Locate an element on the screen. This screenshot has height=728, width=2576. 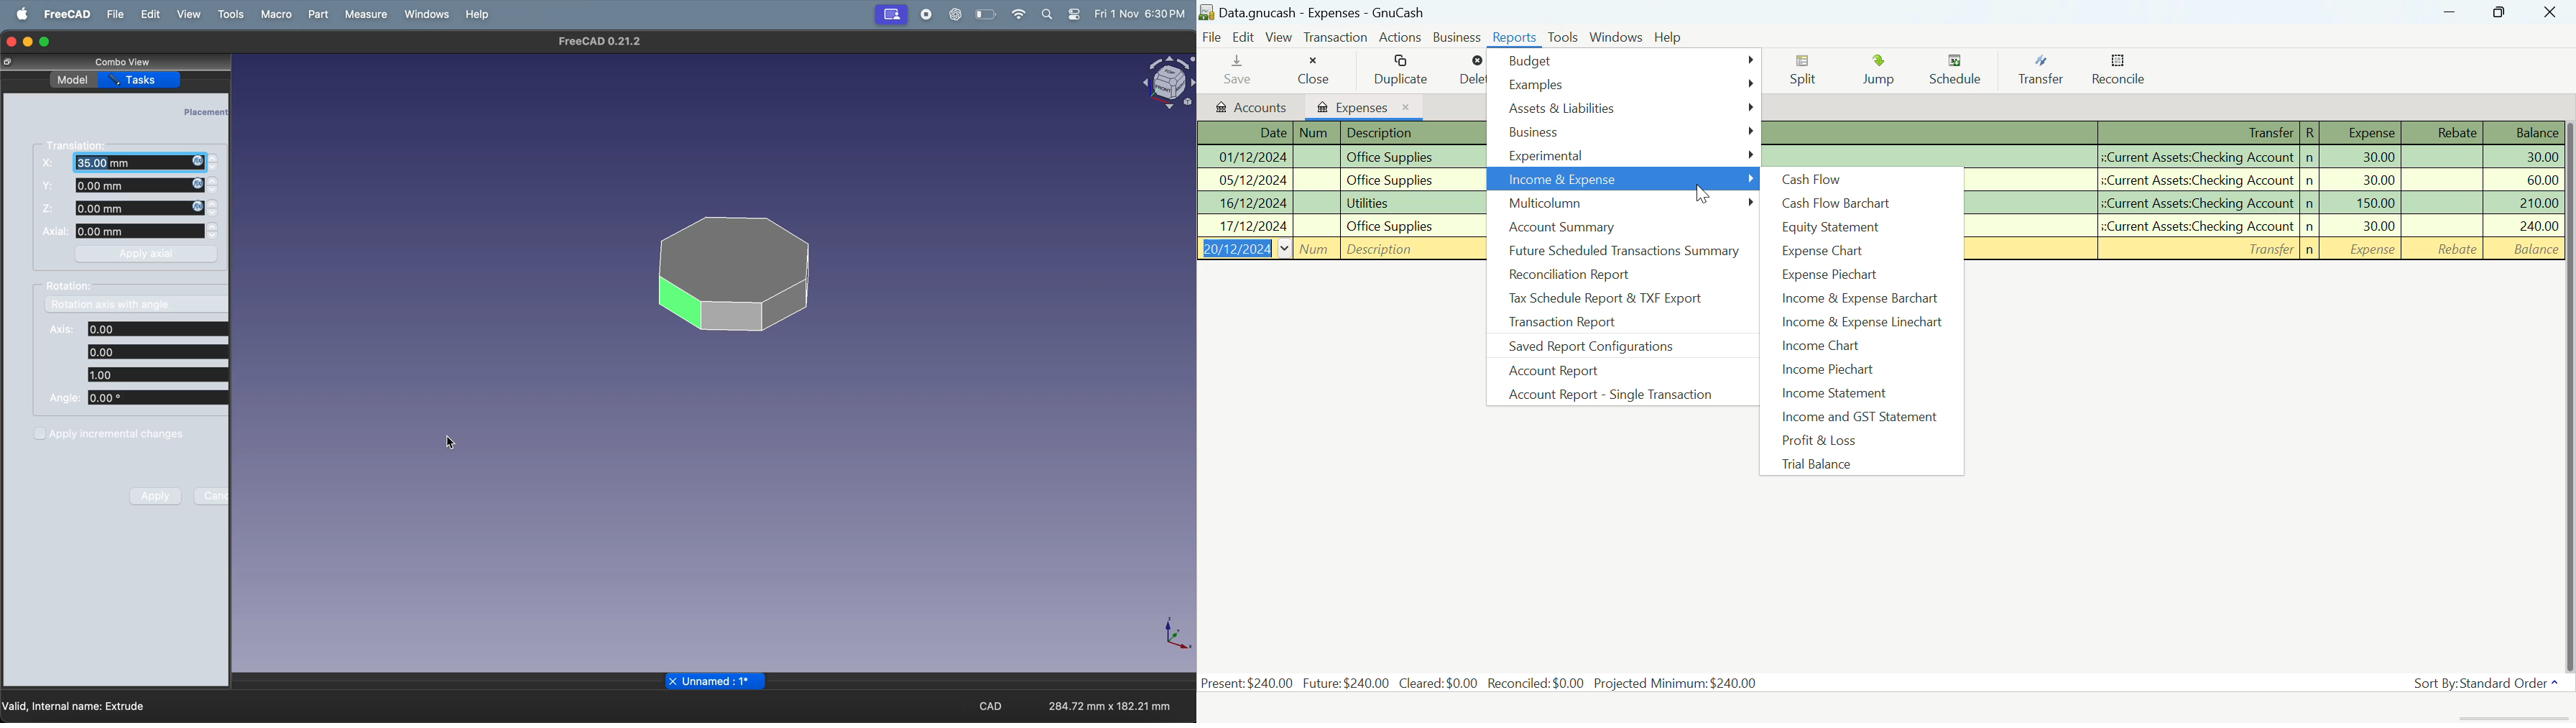
Transaction is located at coordinates (1335, 37).